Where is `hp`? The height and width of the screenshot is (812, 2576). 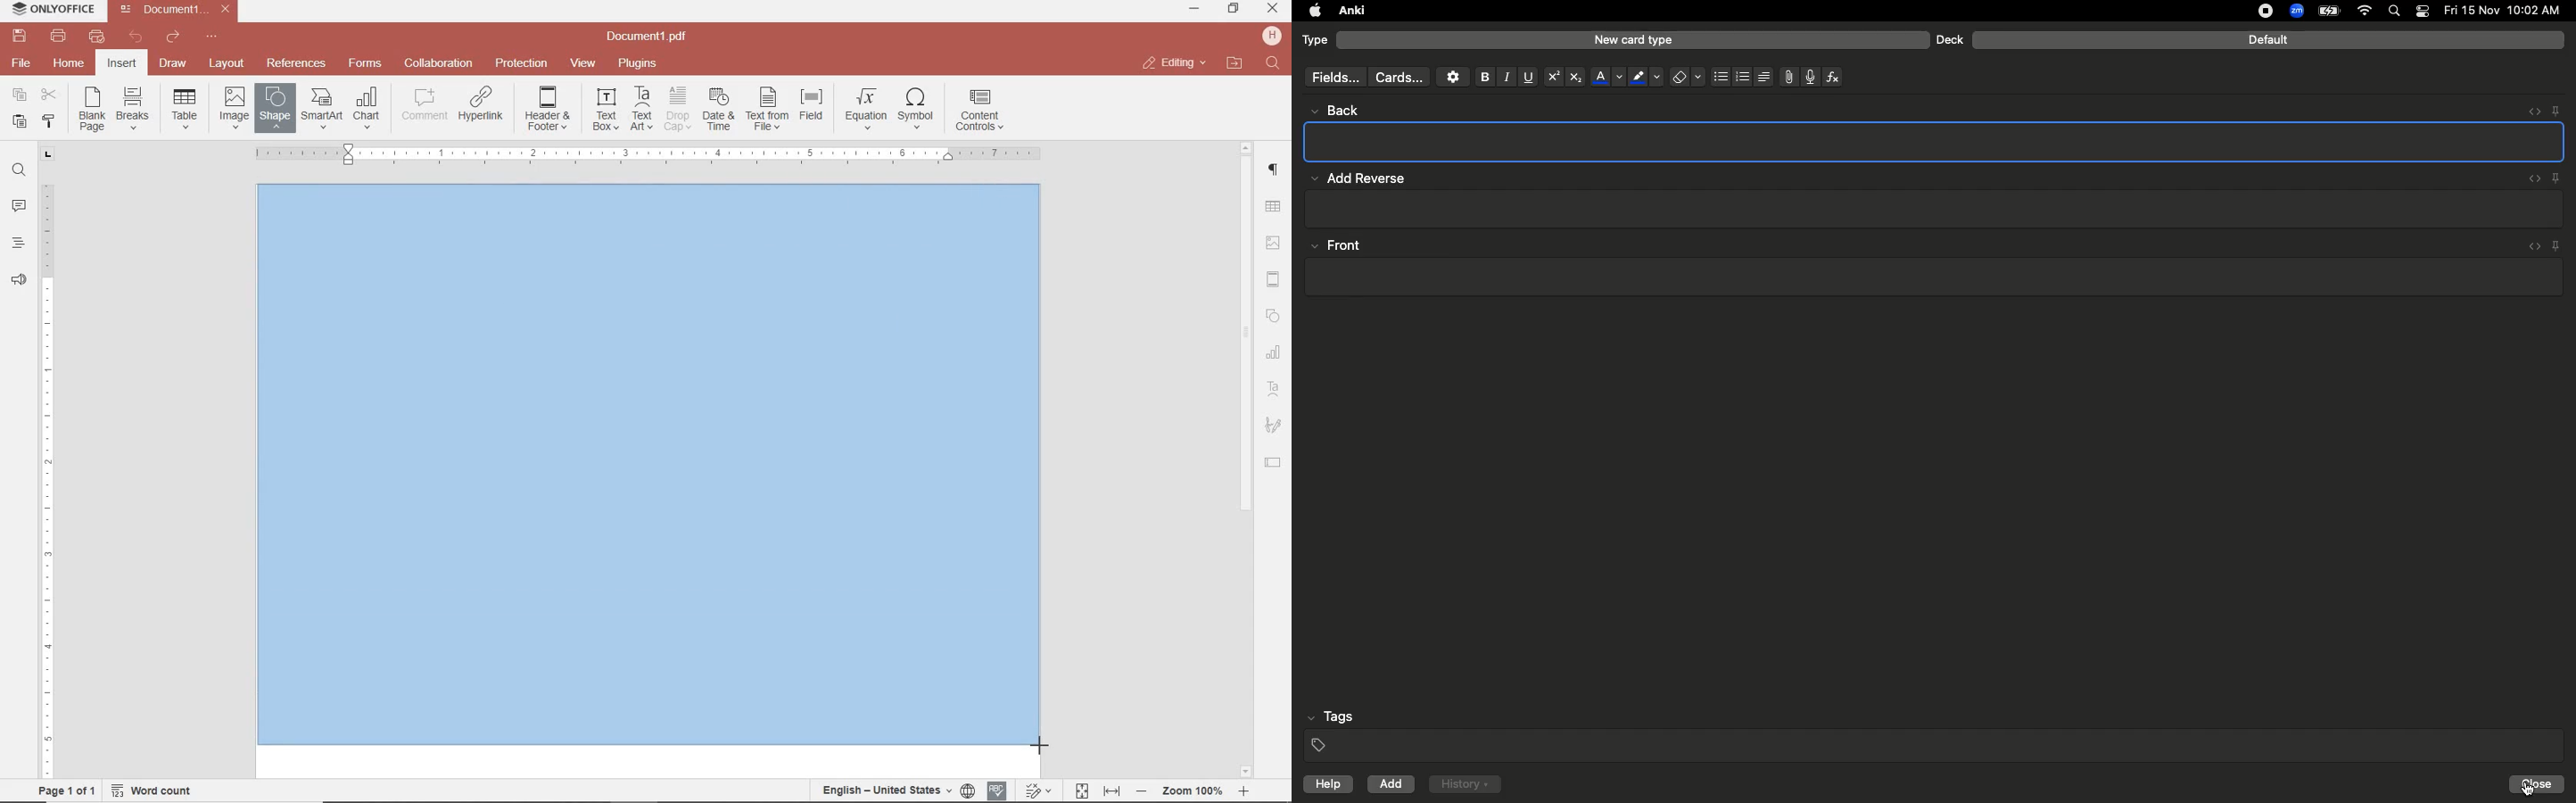 hp is located at coordinates (1275, 35).